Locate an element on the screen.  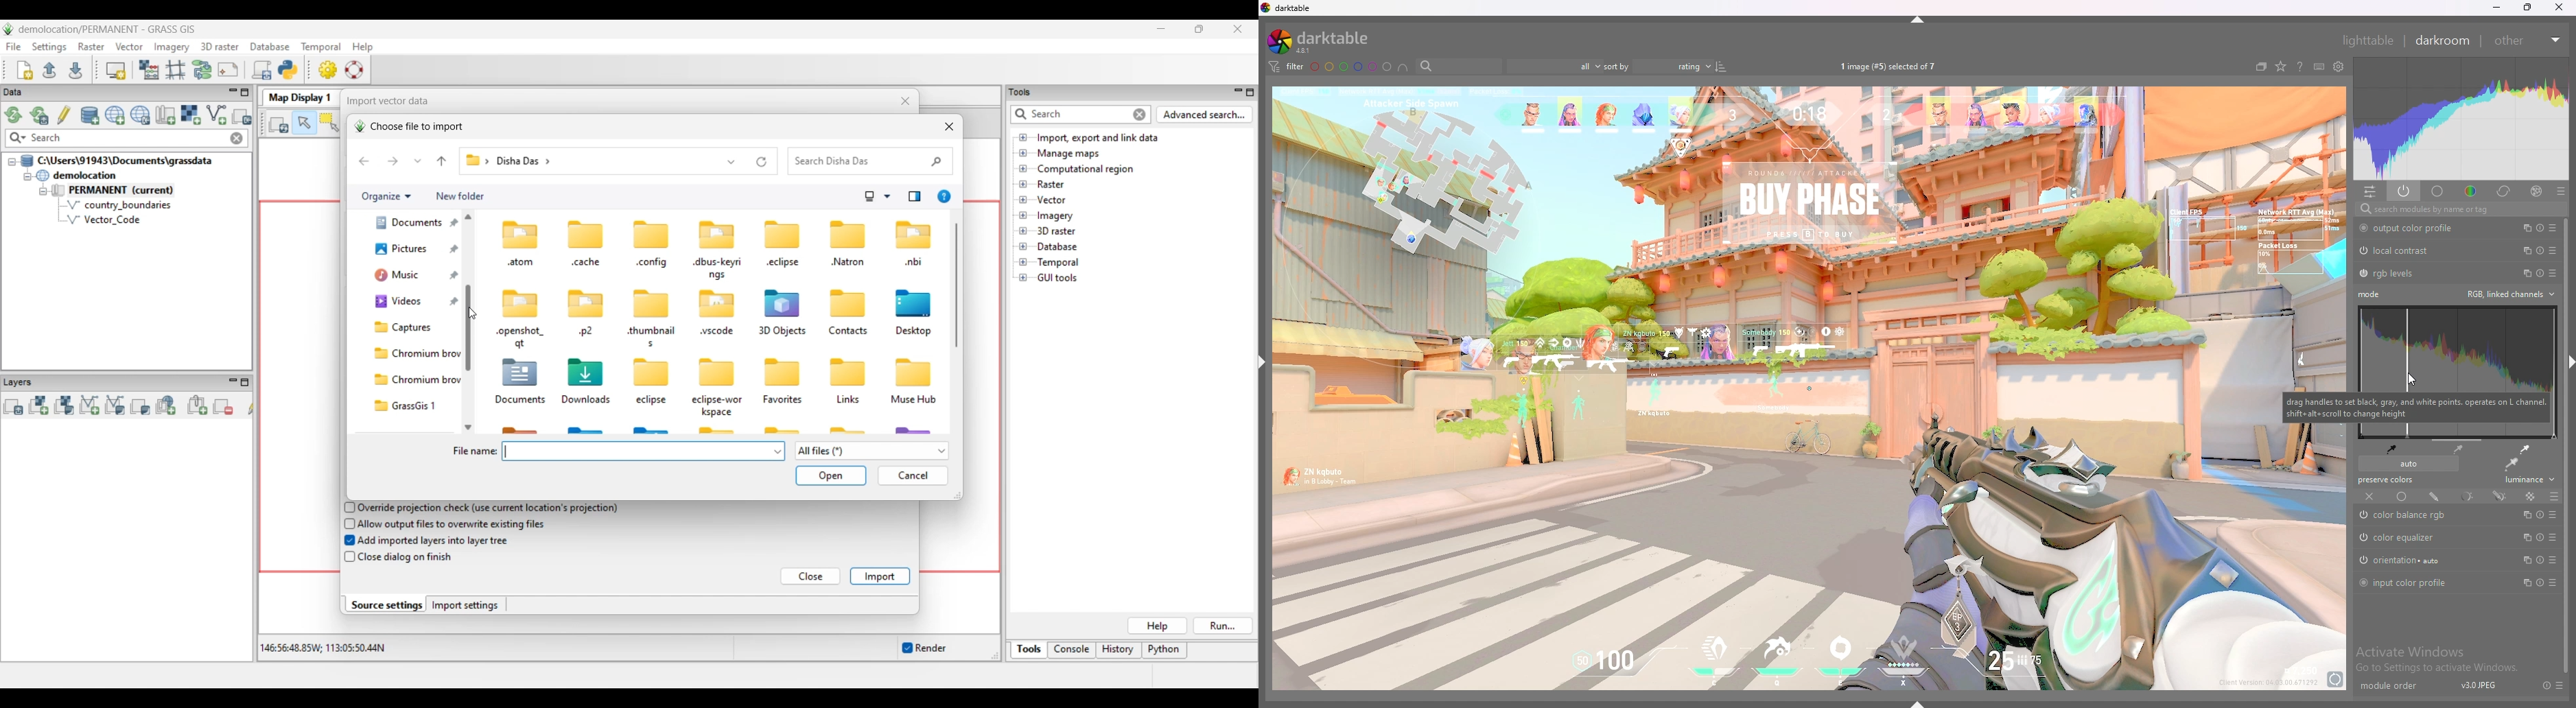
play is located at coordinates (2540, 515).